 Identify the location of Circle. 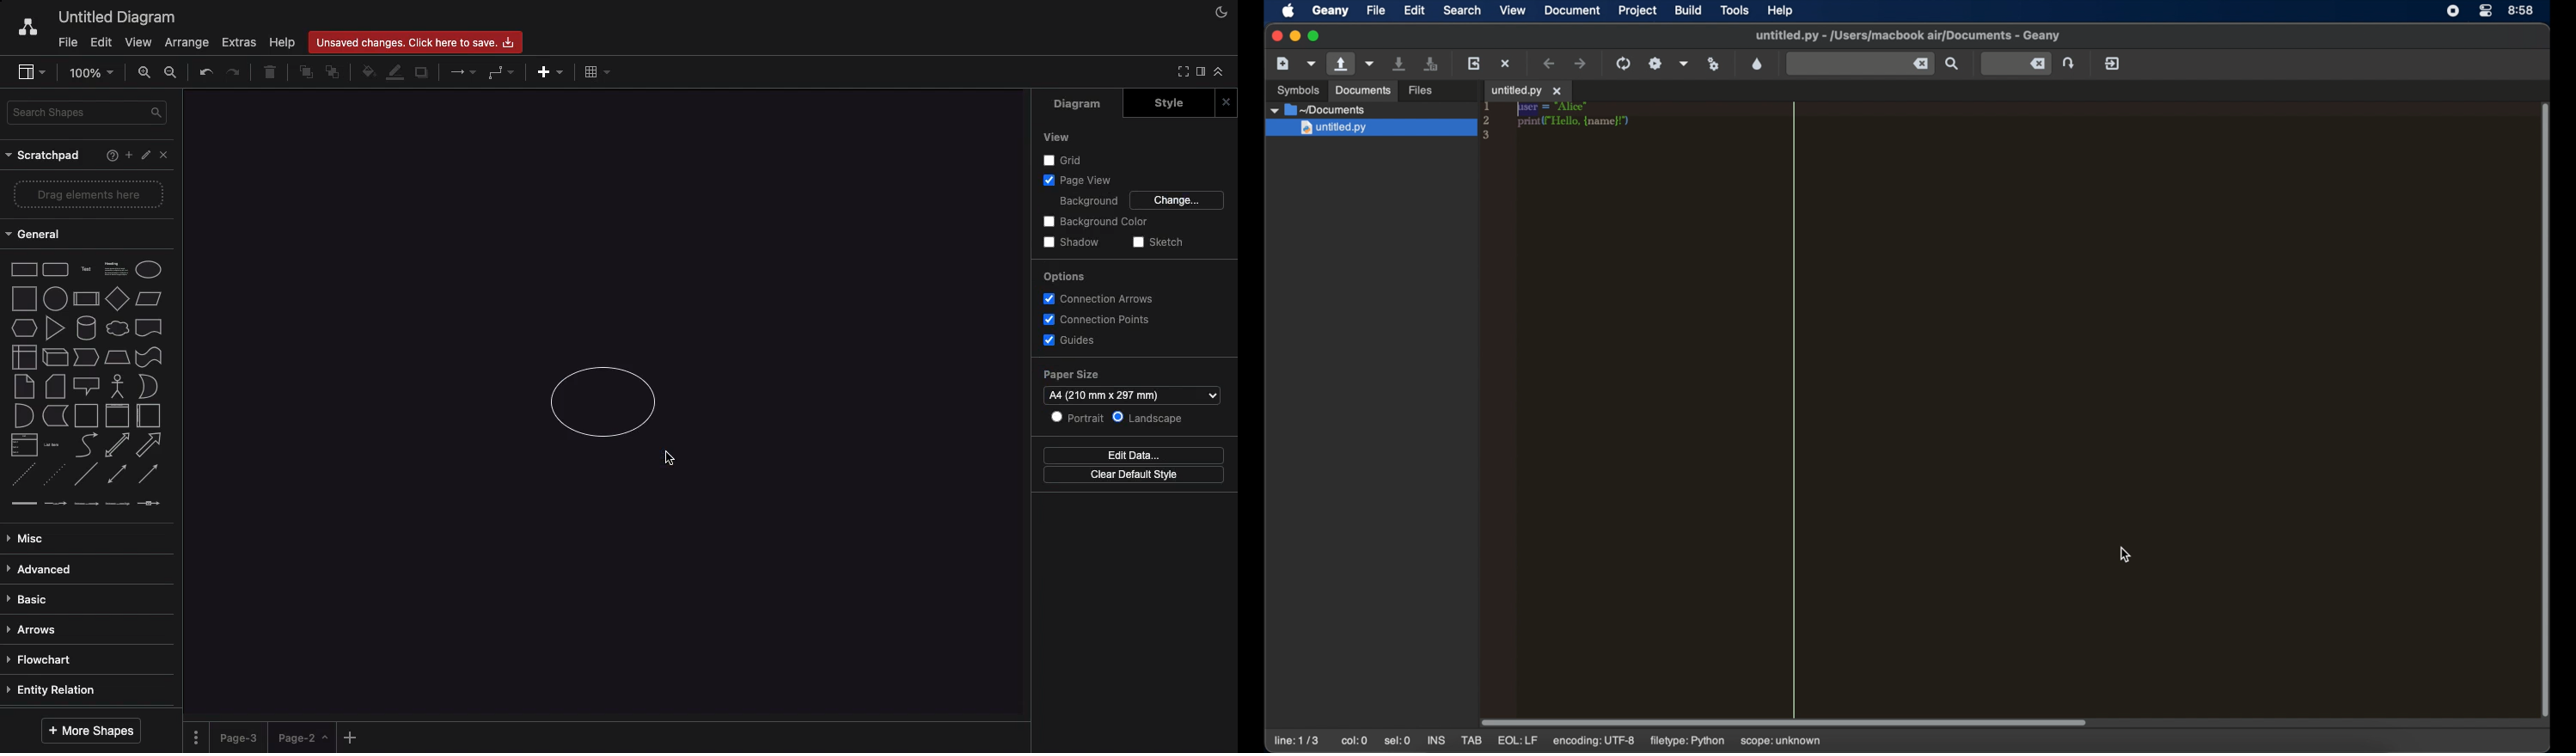
(603, 401).